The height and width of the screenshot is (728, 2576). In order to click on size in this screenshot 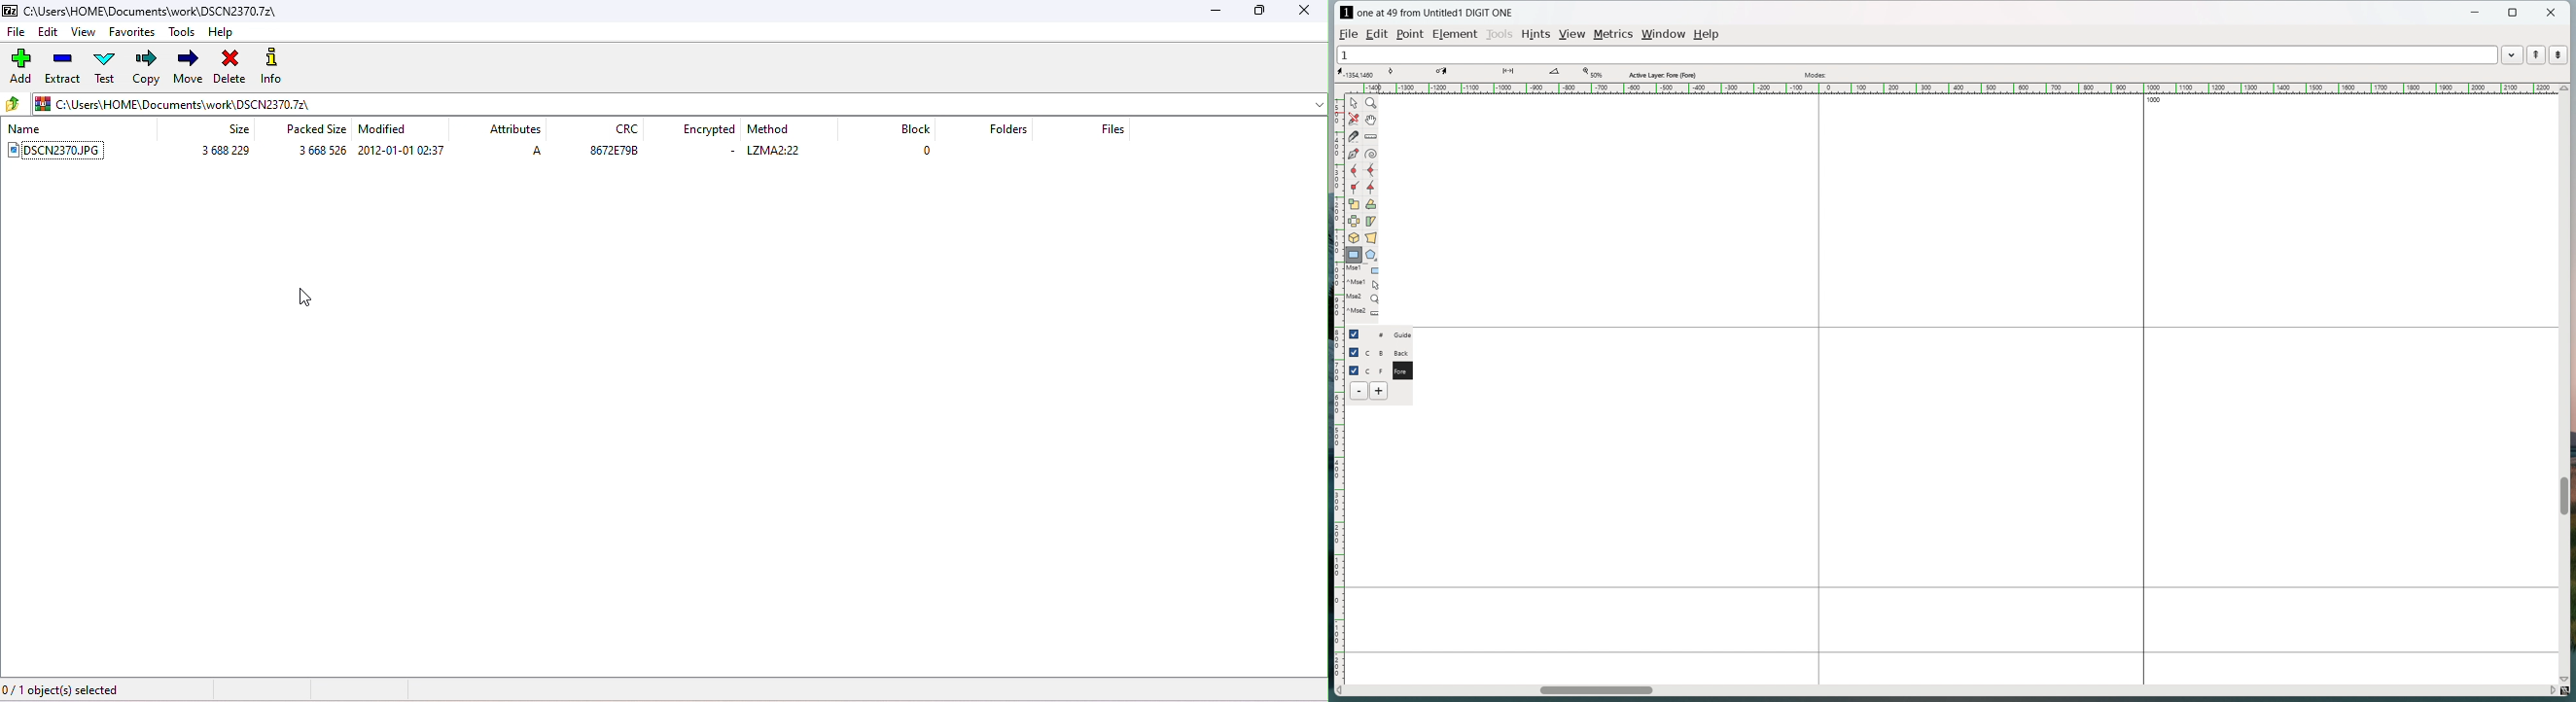, I will do `click(235, 131)`.